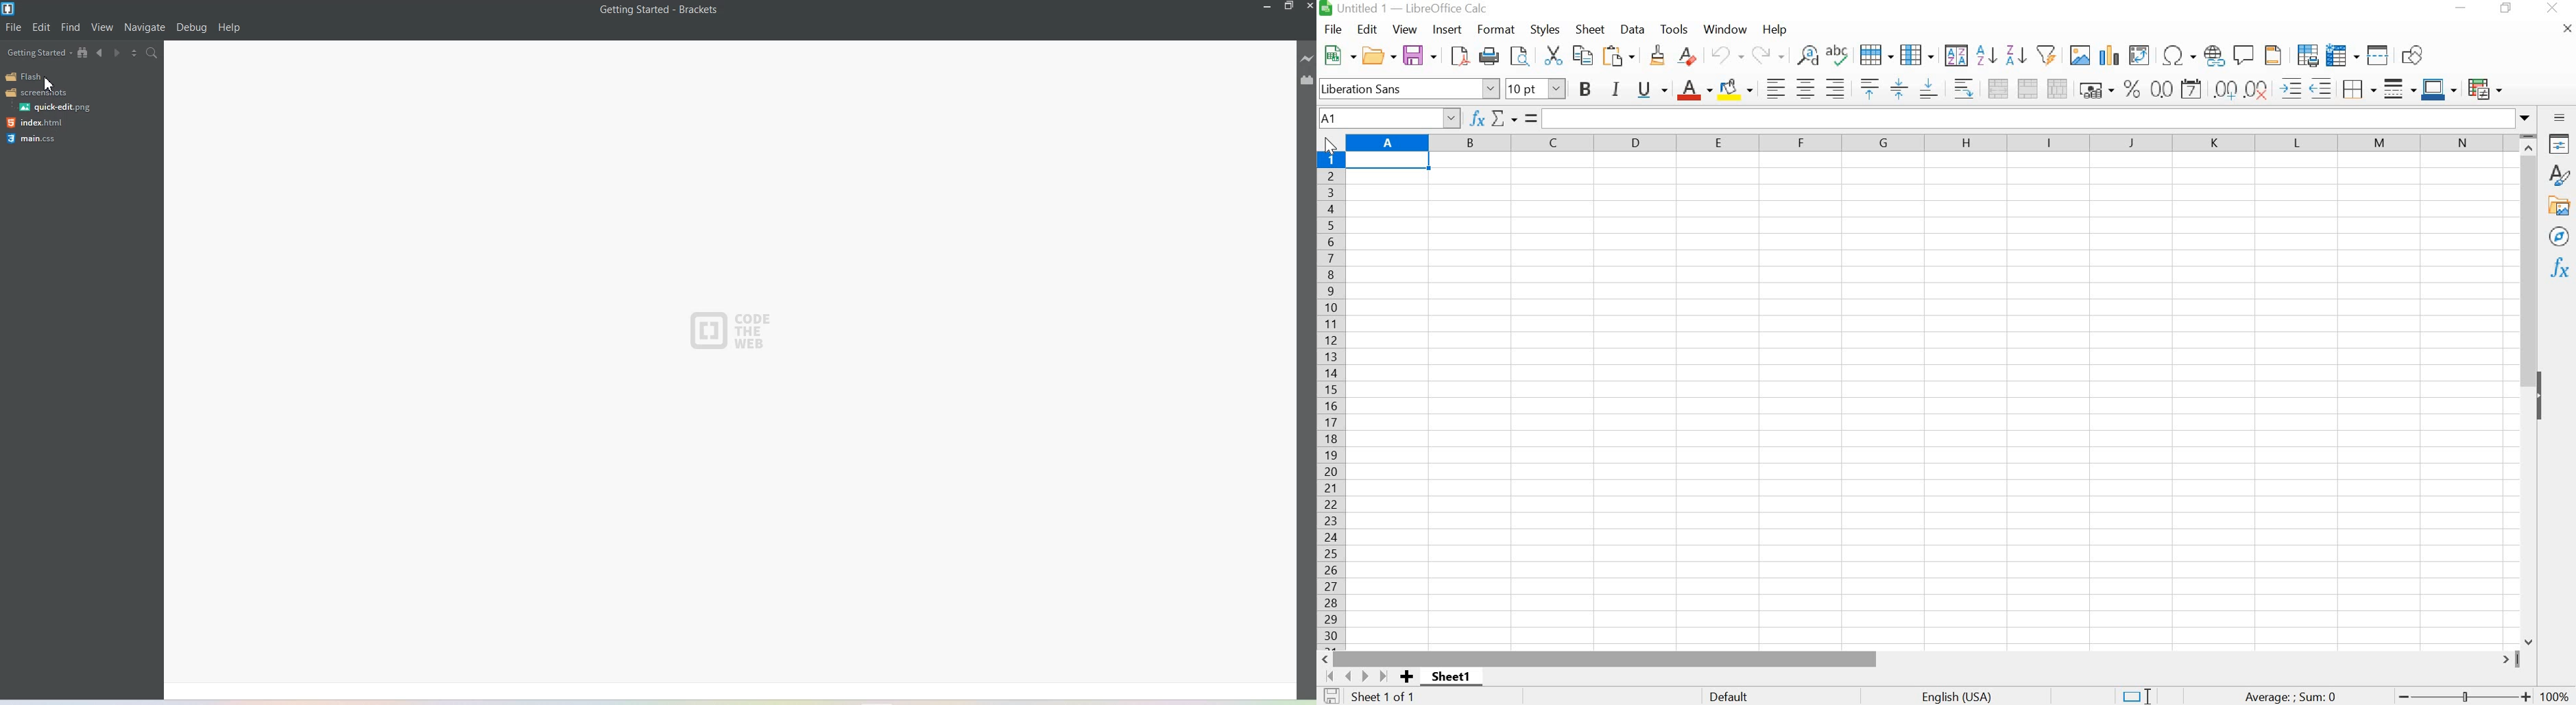 This screenshot has width=2576, height=728. I want to click on SCROLLBAR, so click(2530, 392).